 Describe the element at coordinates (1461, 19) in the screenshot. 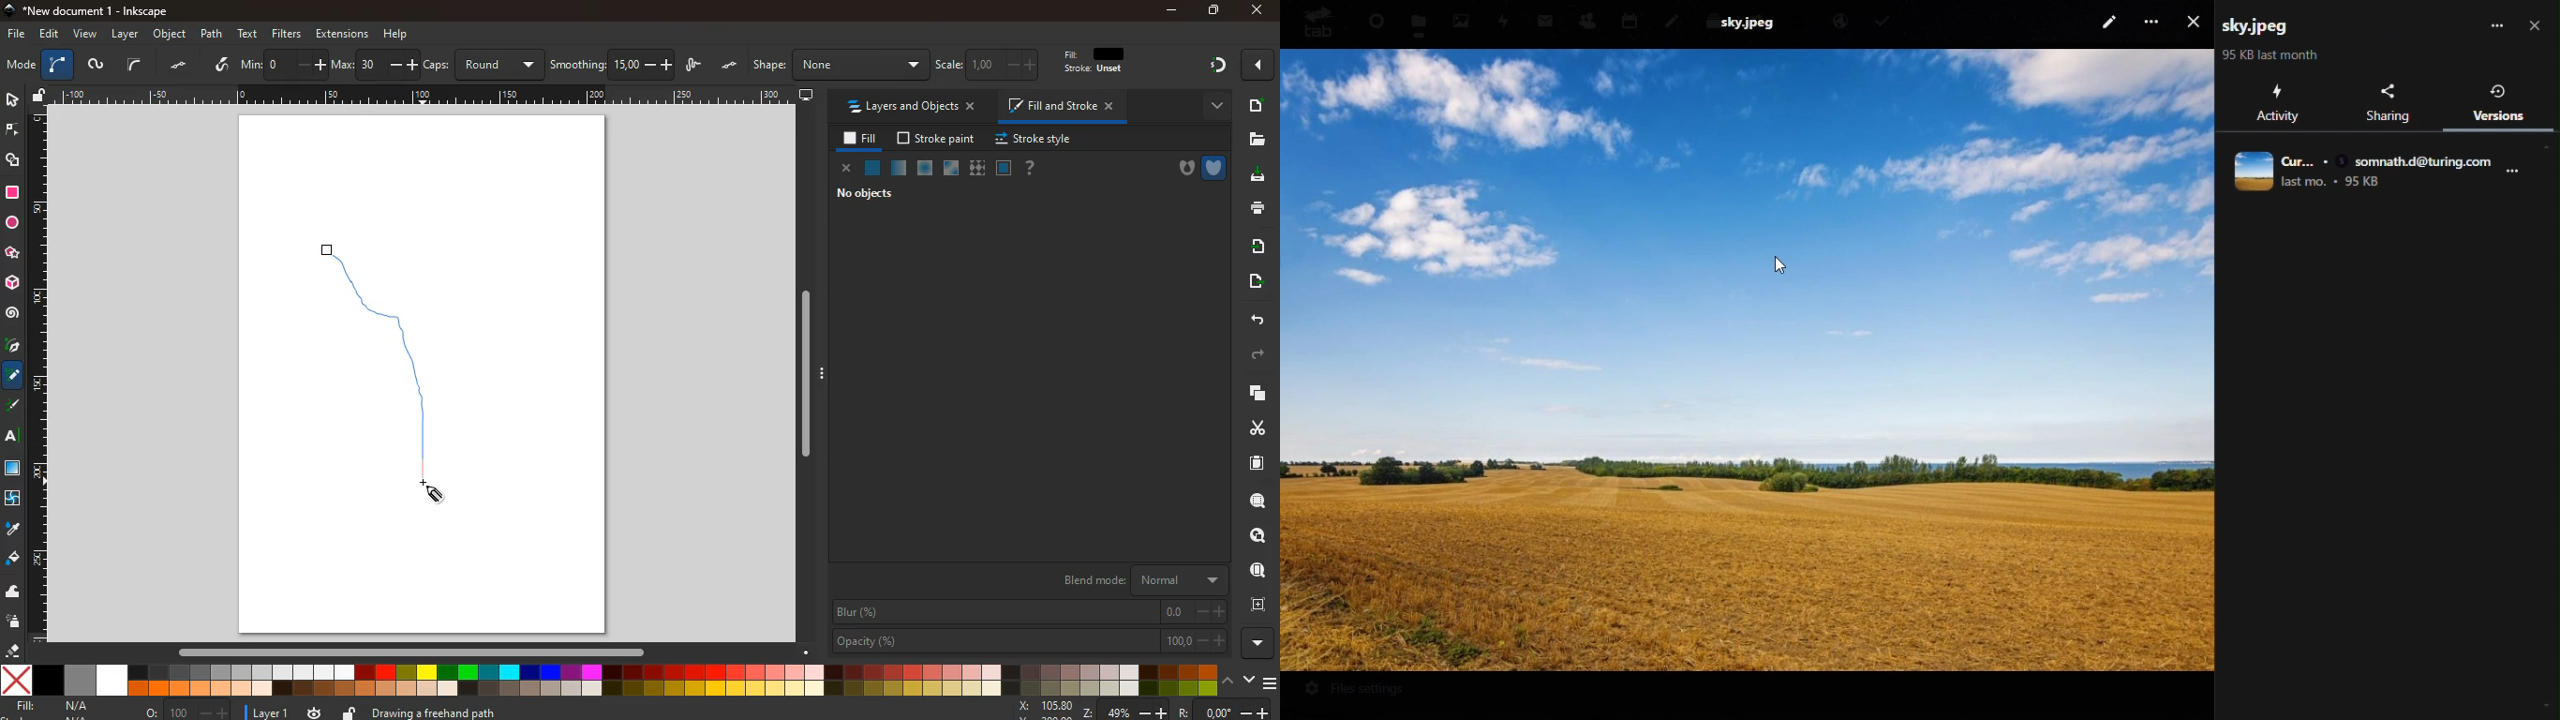

I see `Photos` at that location.